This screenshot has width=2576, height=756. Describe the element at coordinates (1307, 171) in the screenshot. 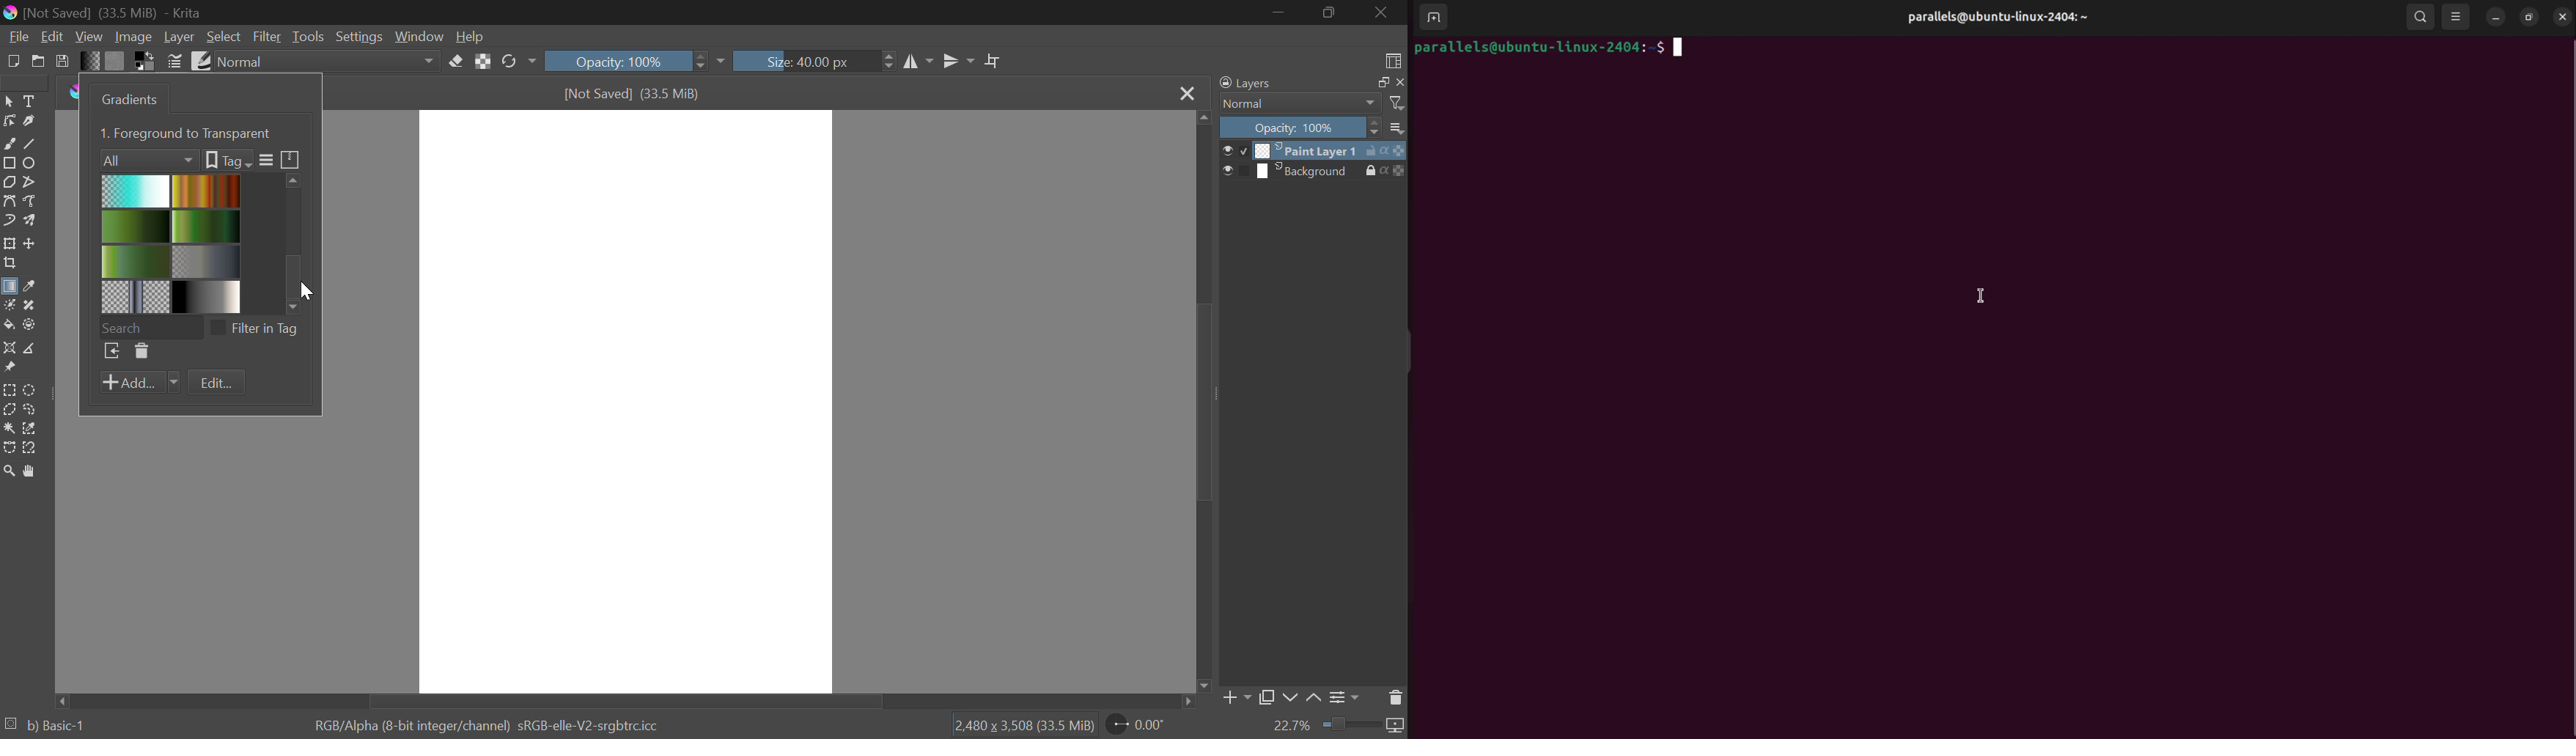

I see `Background` at that location.